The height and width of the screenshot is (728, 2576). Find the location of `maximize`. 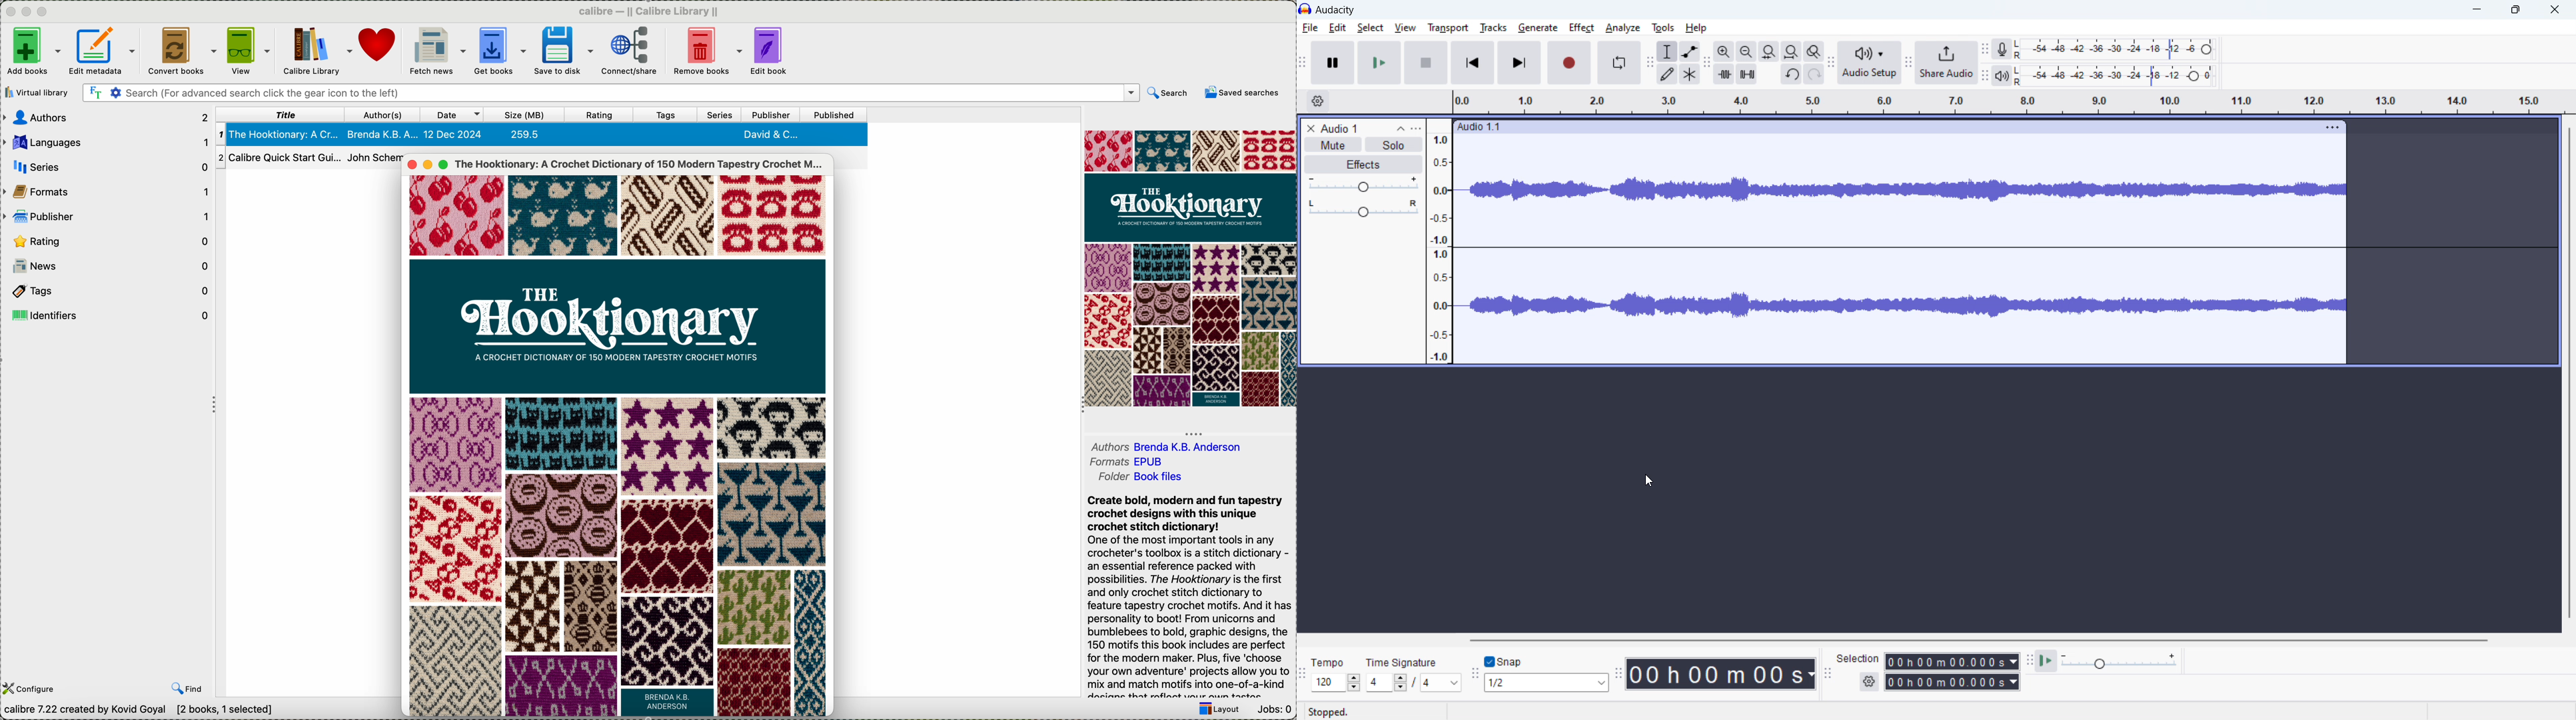

maximize is located at coordinates (447, 164).